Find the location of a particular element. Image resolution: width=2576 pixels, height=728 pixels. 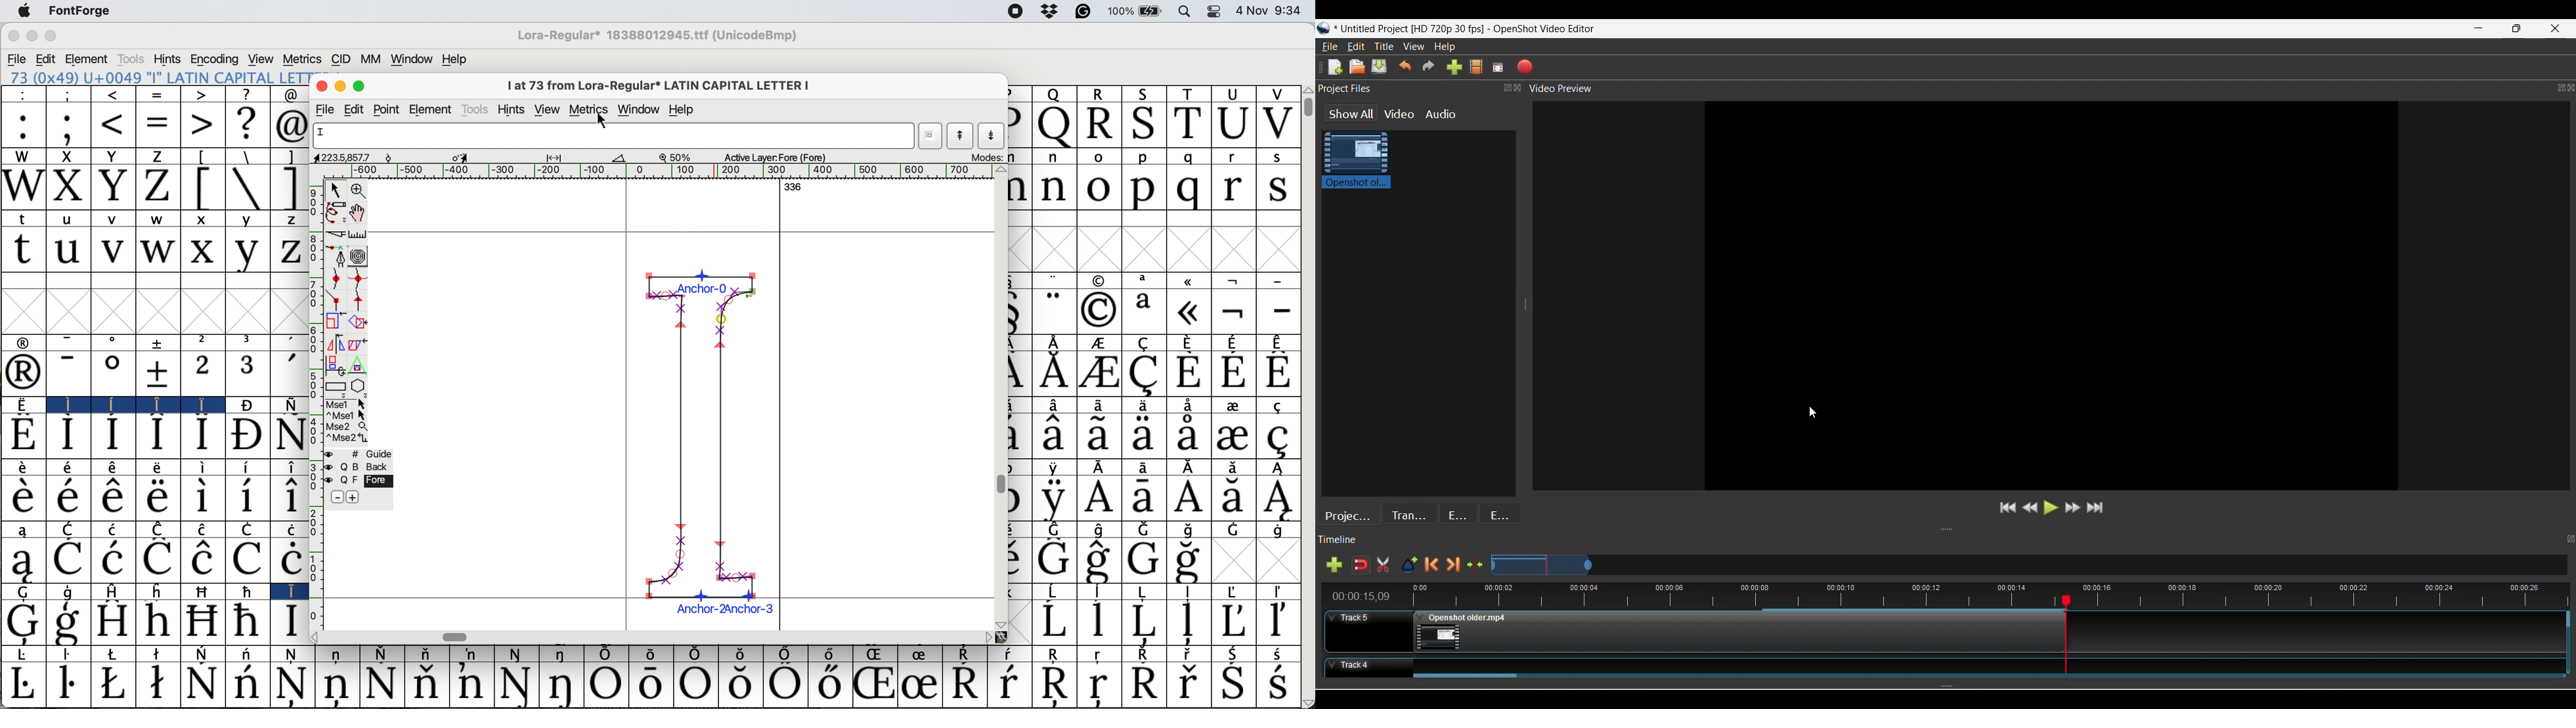

y is located at coordinates (246, 251).